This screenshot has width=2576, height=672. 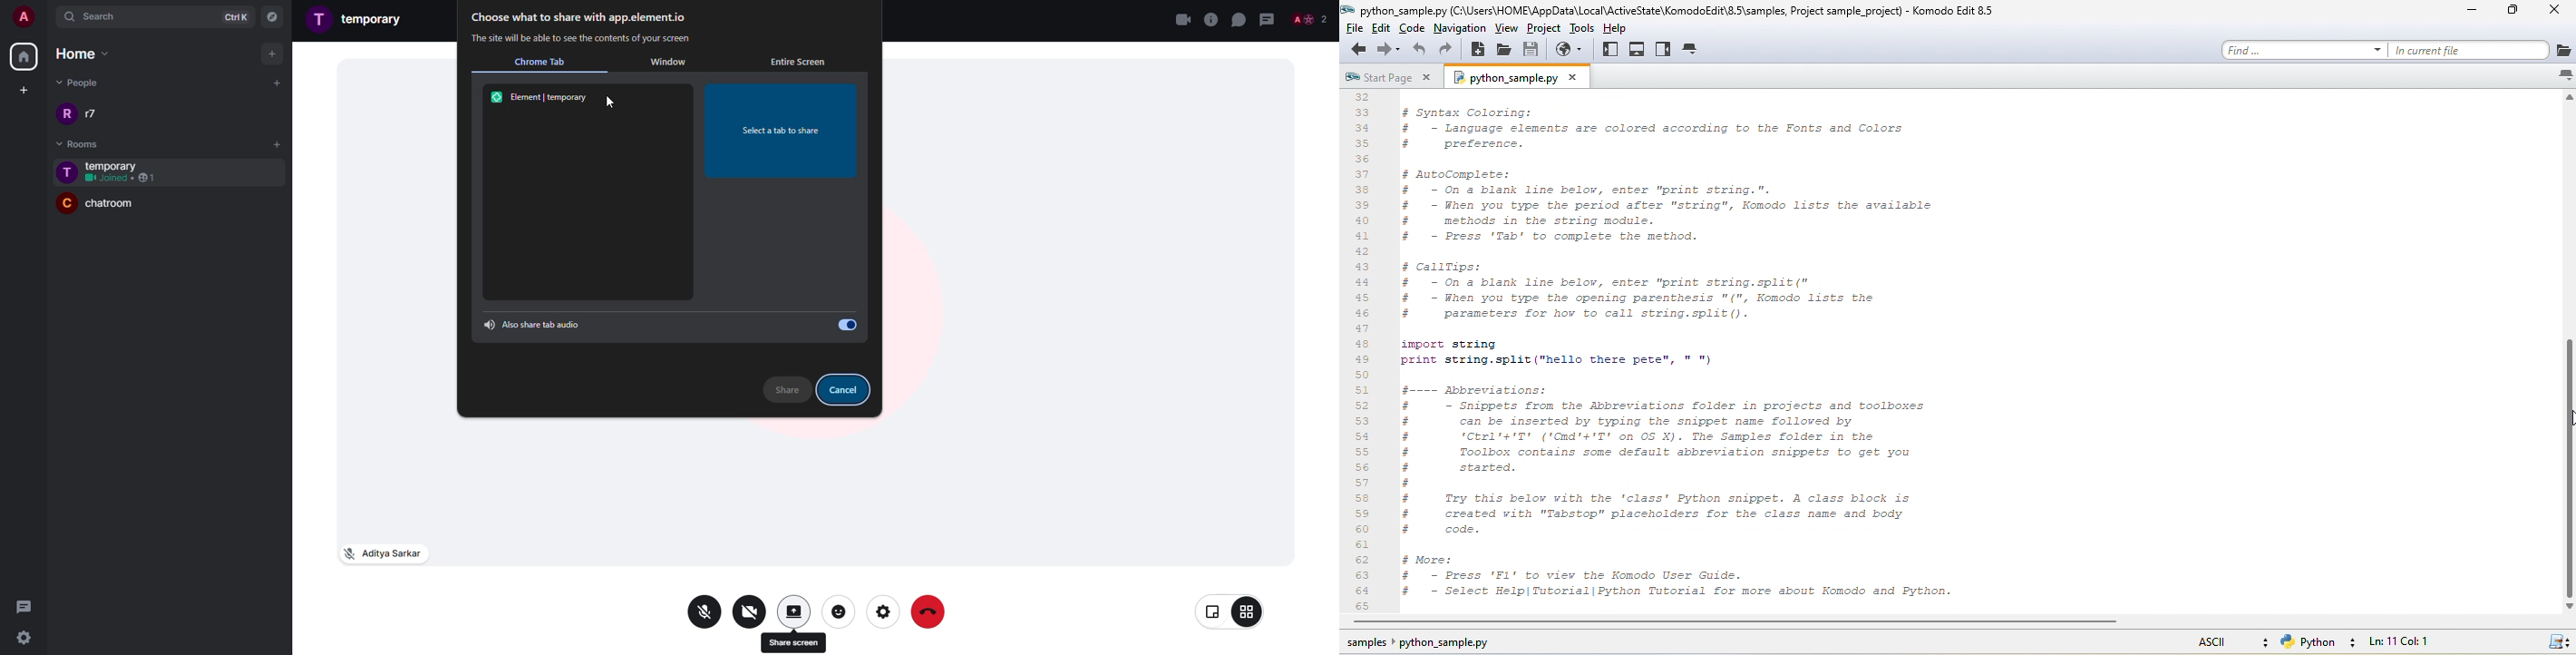 I want to click on threads, so click(x=1268, y=19).